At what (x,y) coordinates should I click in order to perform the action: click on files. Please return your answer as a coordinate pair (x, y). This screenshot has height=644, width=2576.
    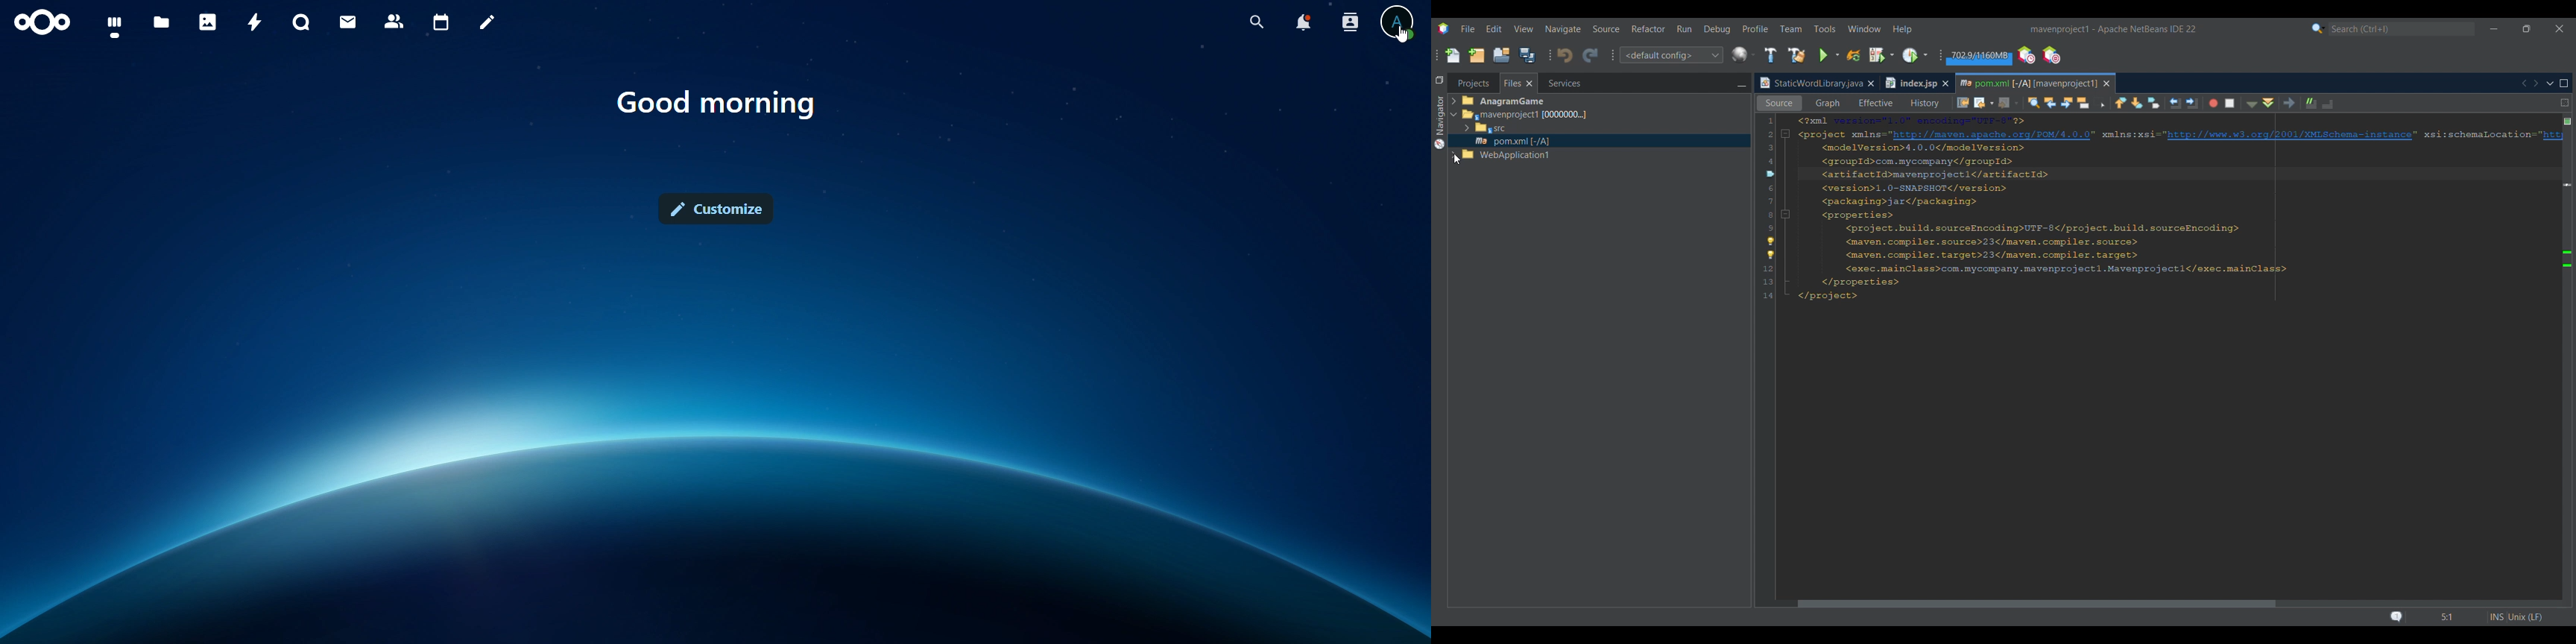
    Looking at the image, I should click on (162, 24).